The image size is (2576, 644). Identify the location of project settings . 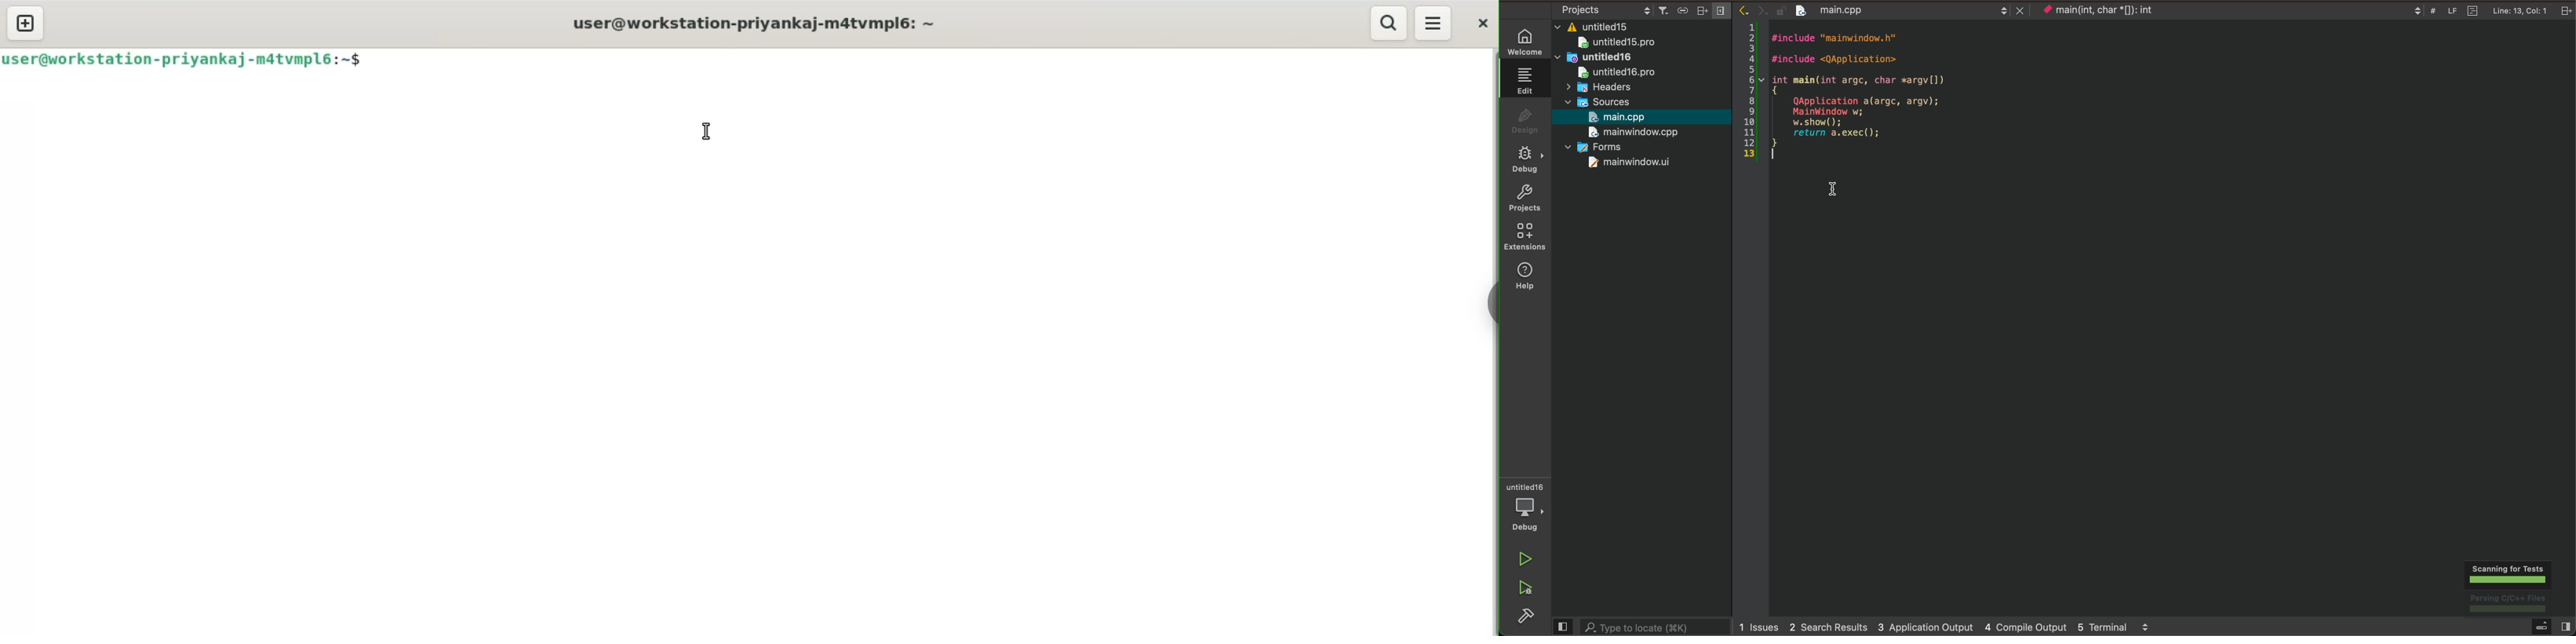
(1638, 10).